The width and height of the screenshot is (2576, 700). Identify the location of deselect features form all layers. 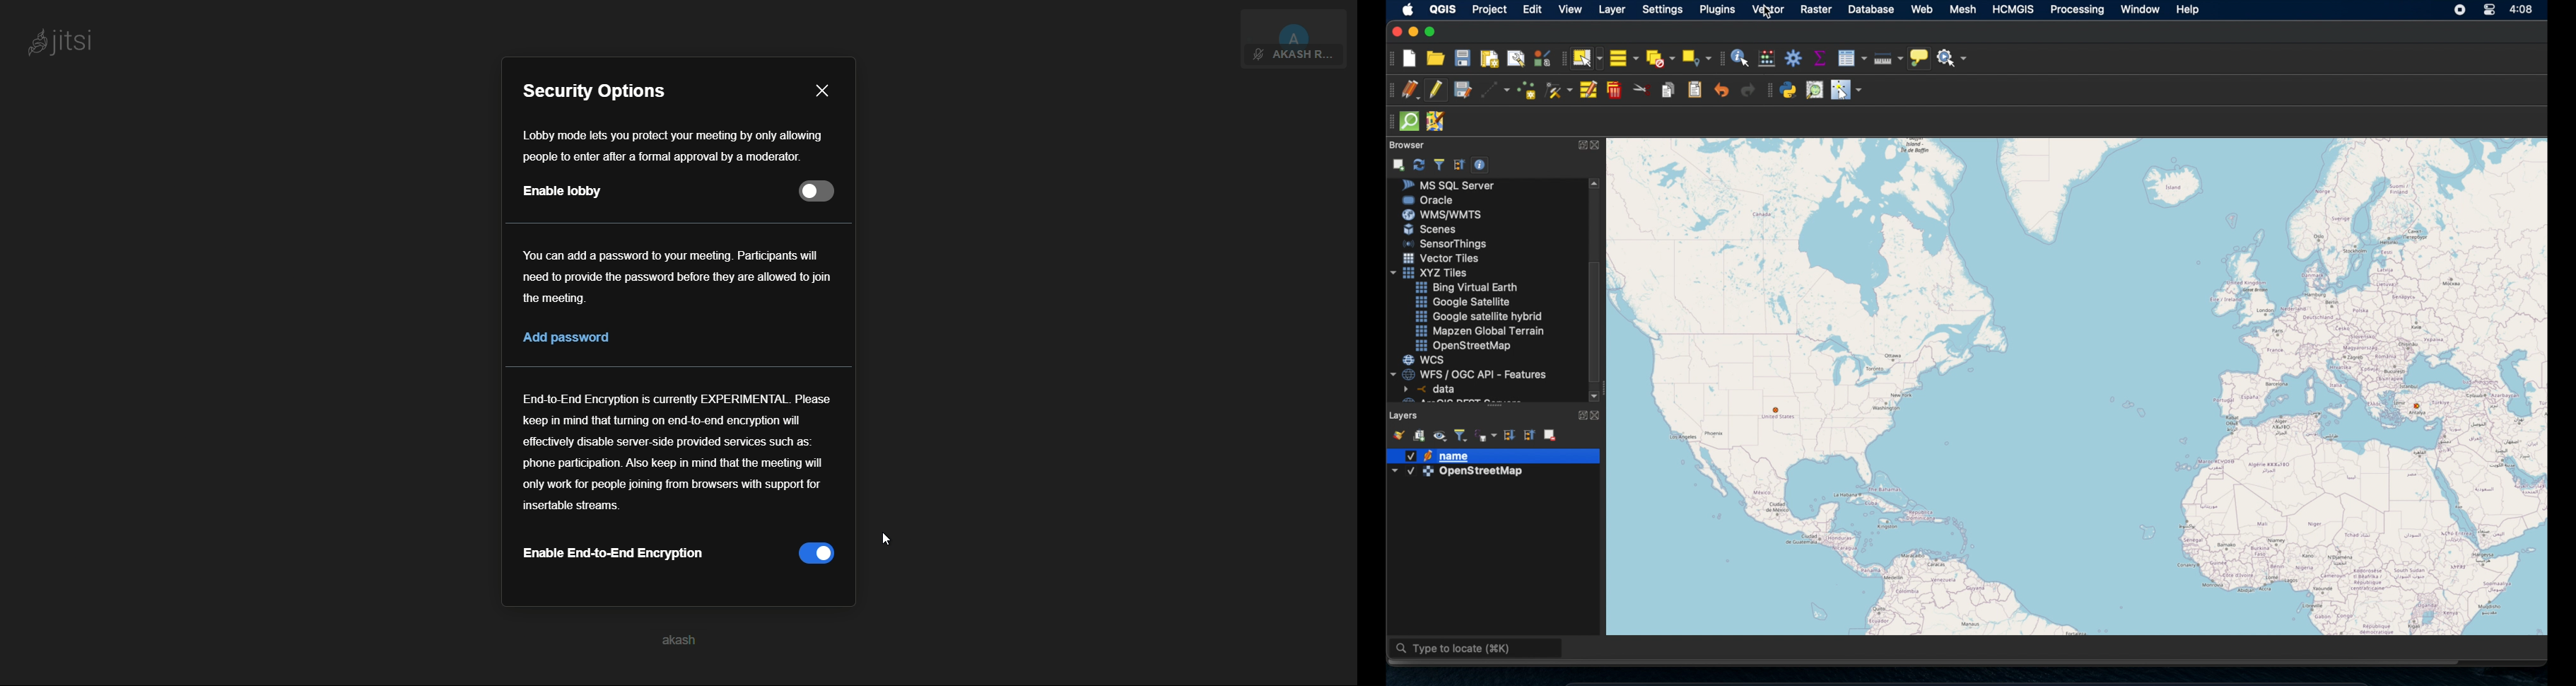
(1661, 58).